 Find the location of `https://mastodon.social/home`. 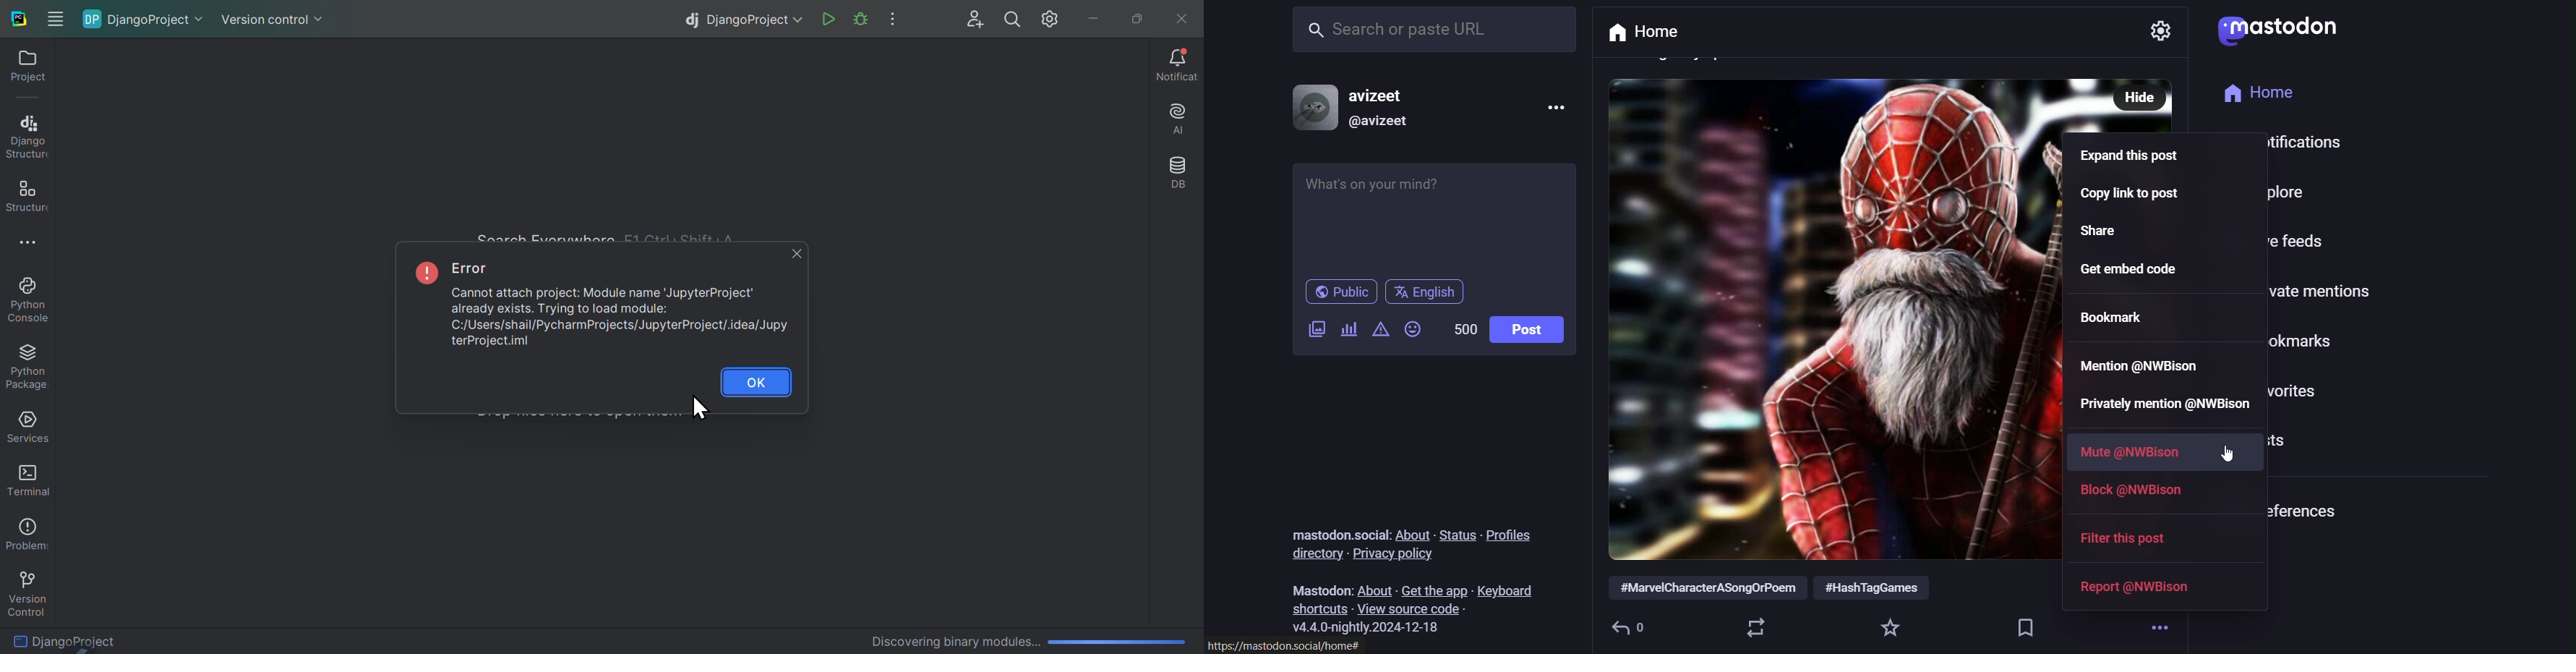

https://mastodon.social/home is located at coordinates (1283, 645).